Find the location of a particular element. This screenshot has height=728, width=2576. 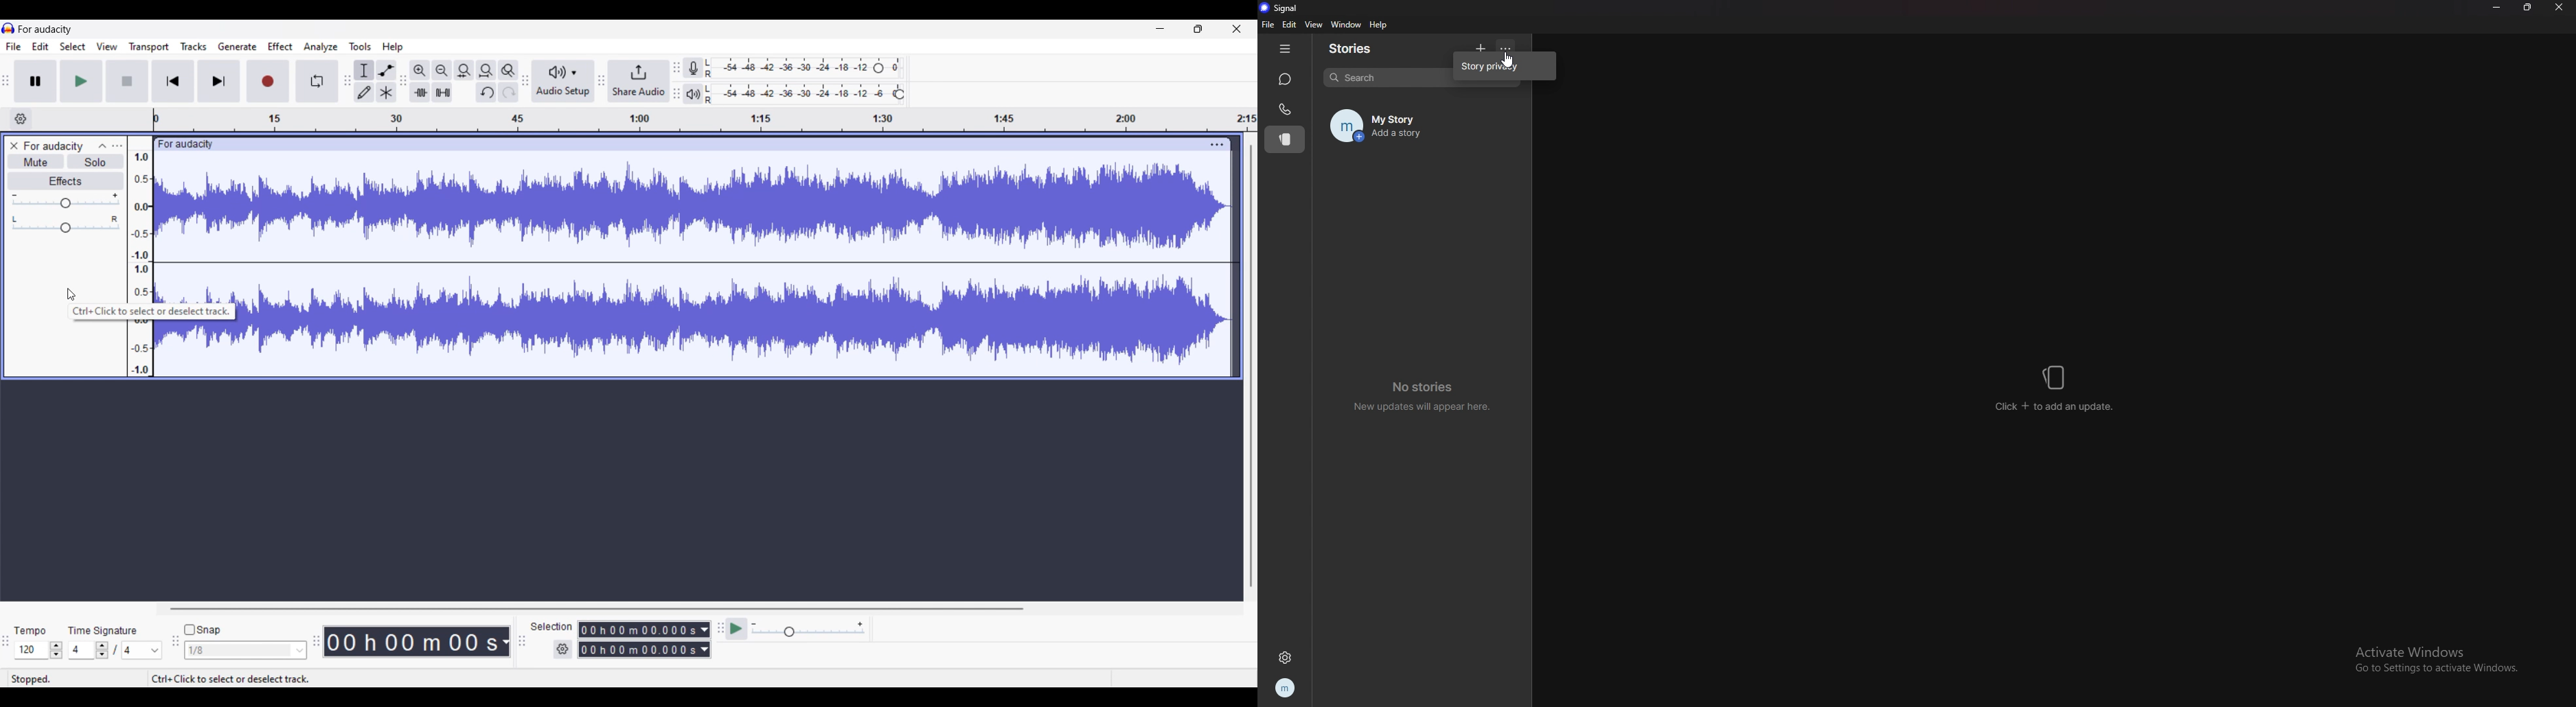

Time signature settings is located at coordinates (115, 650).